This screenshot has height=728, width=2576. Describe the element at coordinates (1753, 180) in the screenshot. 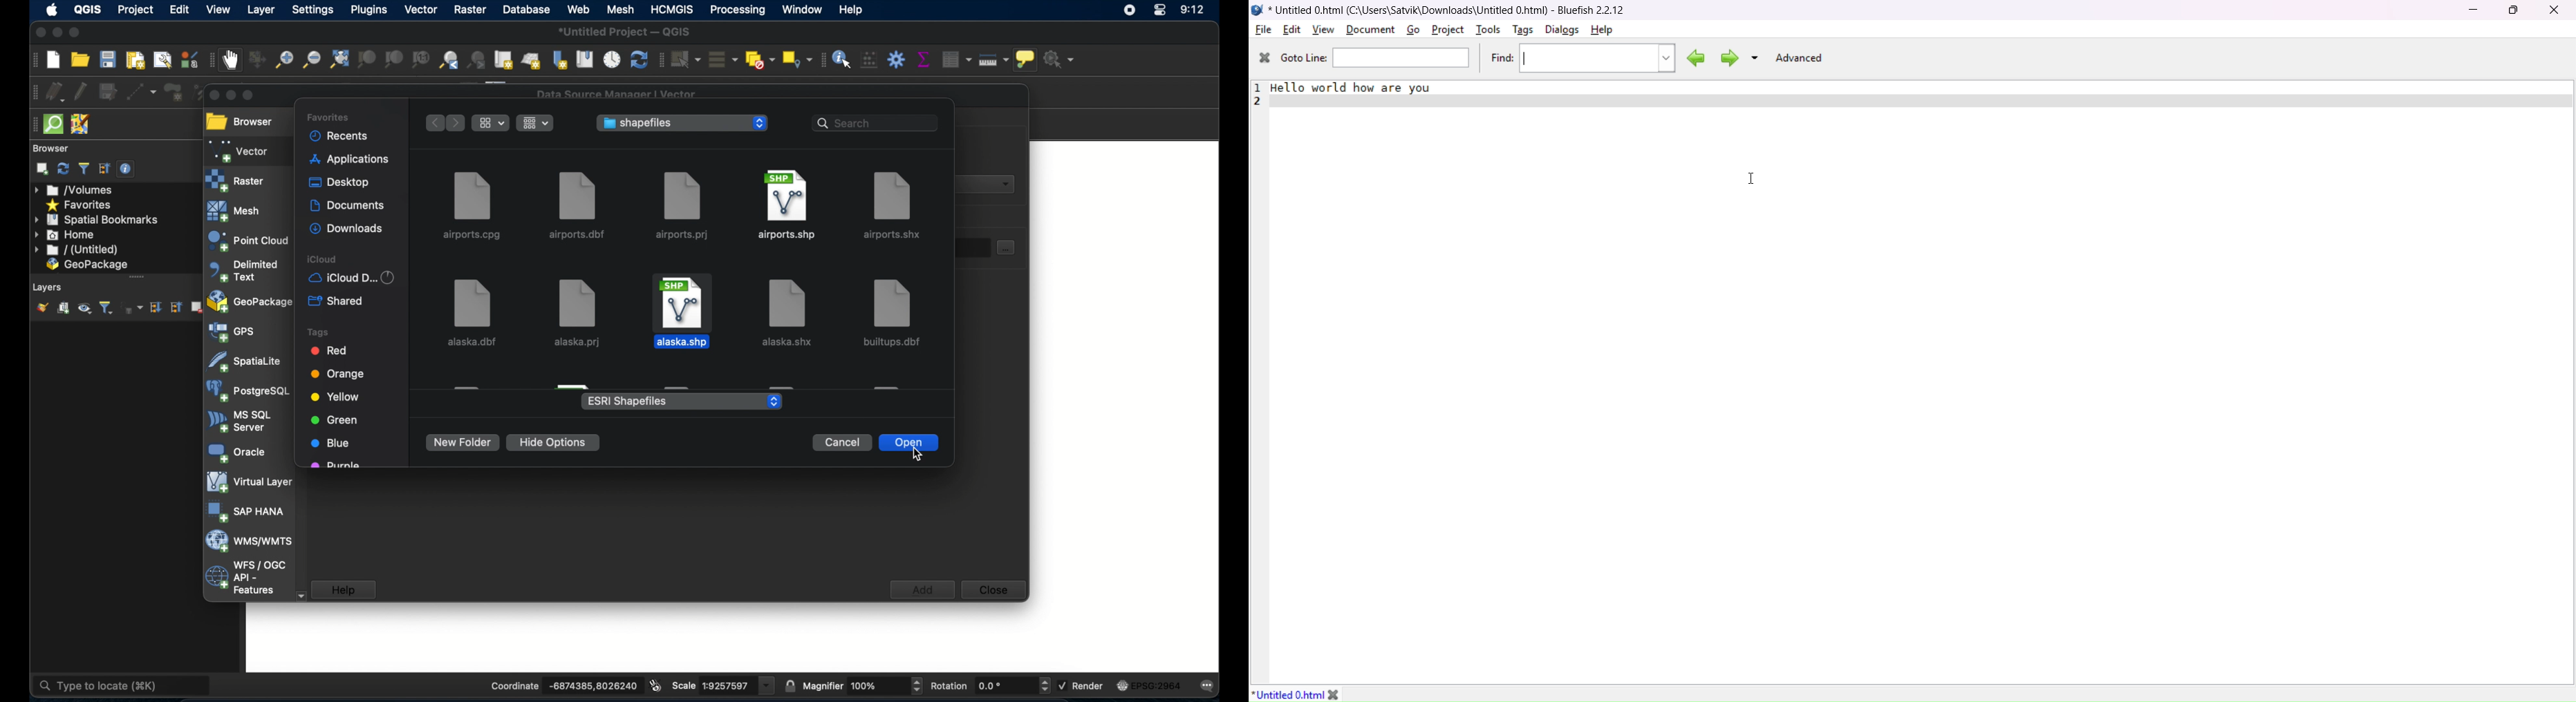

I see `cursor` at that location.